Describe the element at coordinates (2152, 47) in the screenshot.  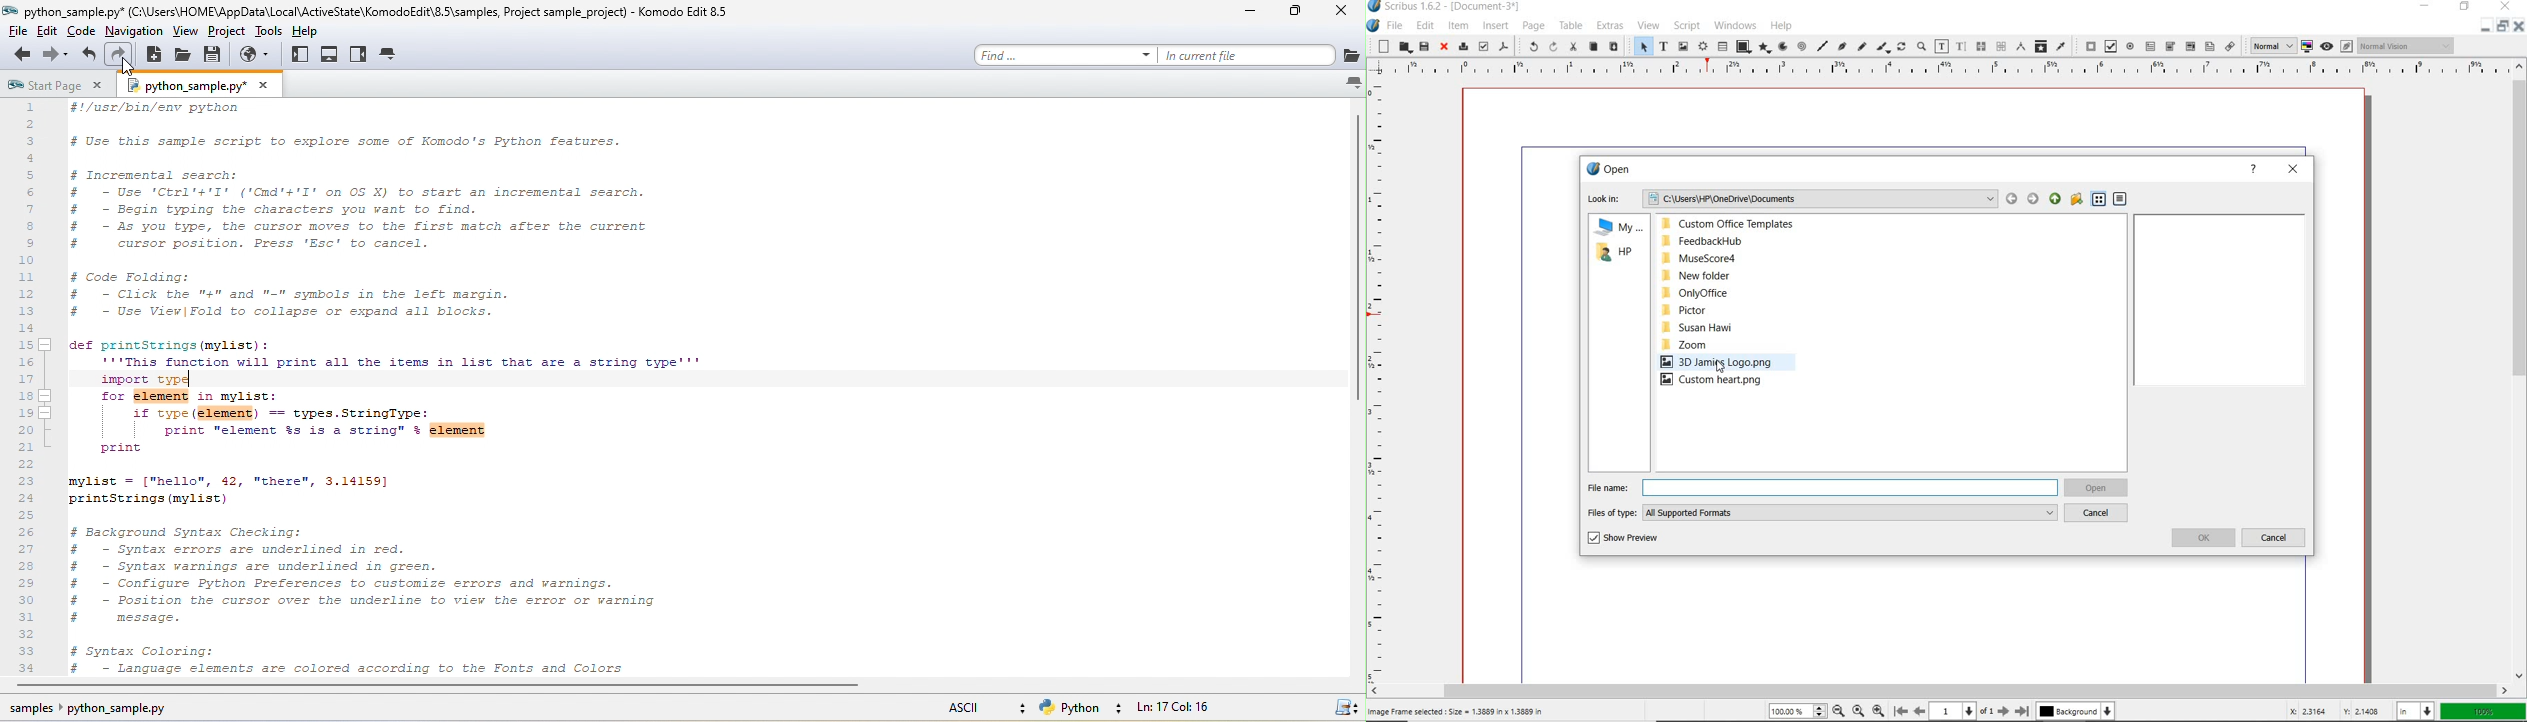
I see `pdf text field` at that location.